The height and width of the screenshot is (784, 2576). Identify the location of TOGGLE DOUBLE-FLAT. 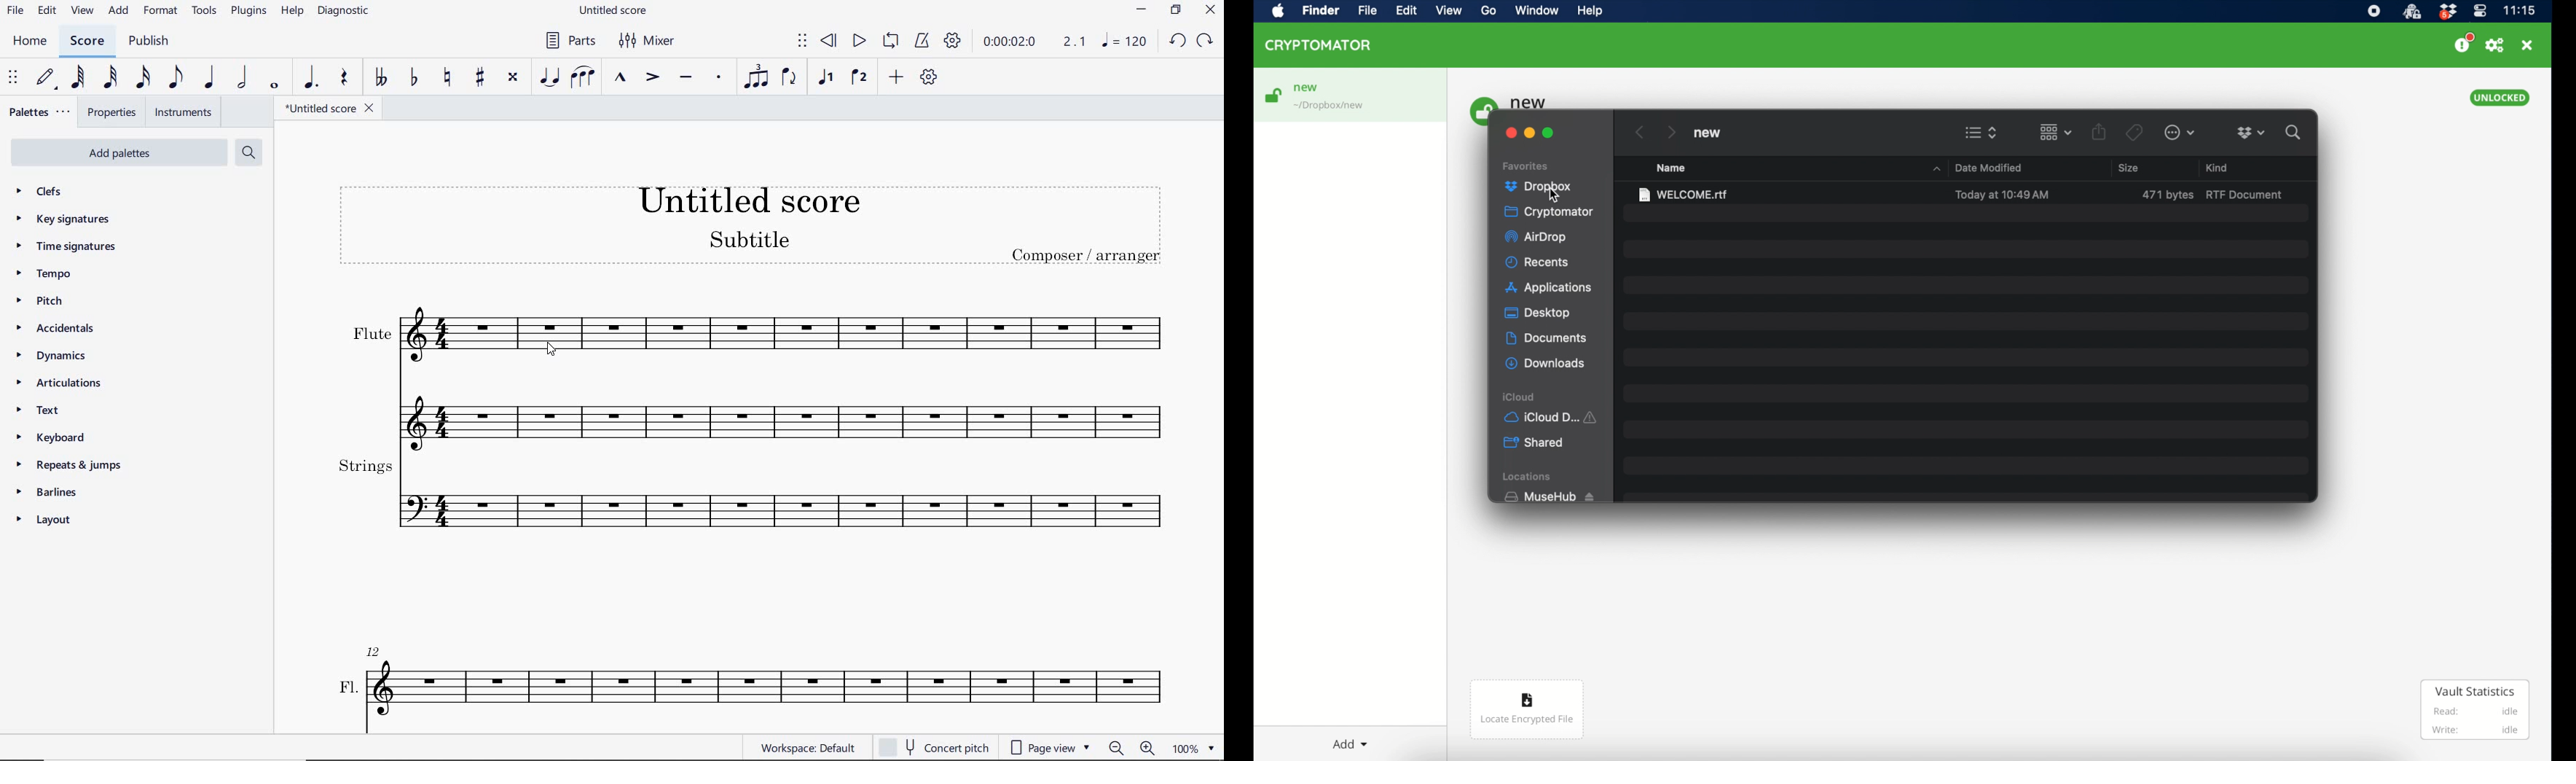
(382, 78).